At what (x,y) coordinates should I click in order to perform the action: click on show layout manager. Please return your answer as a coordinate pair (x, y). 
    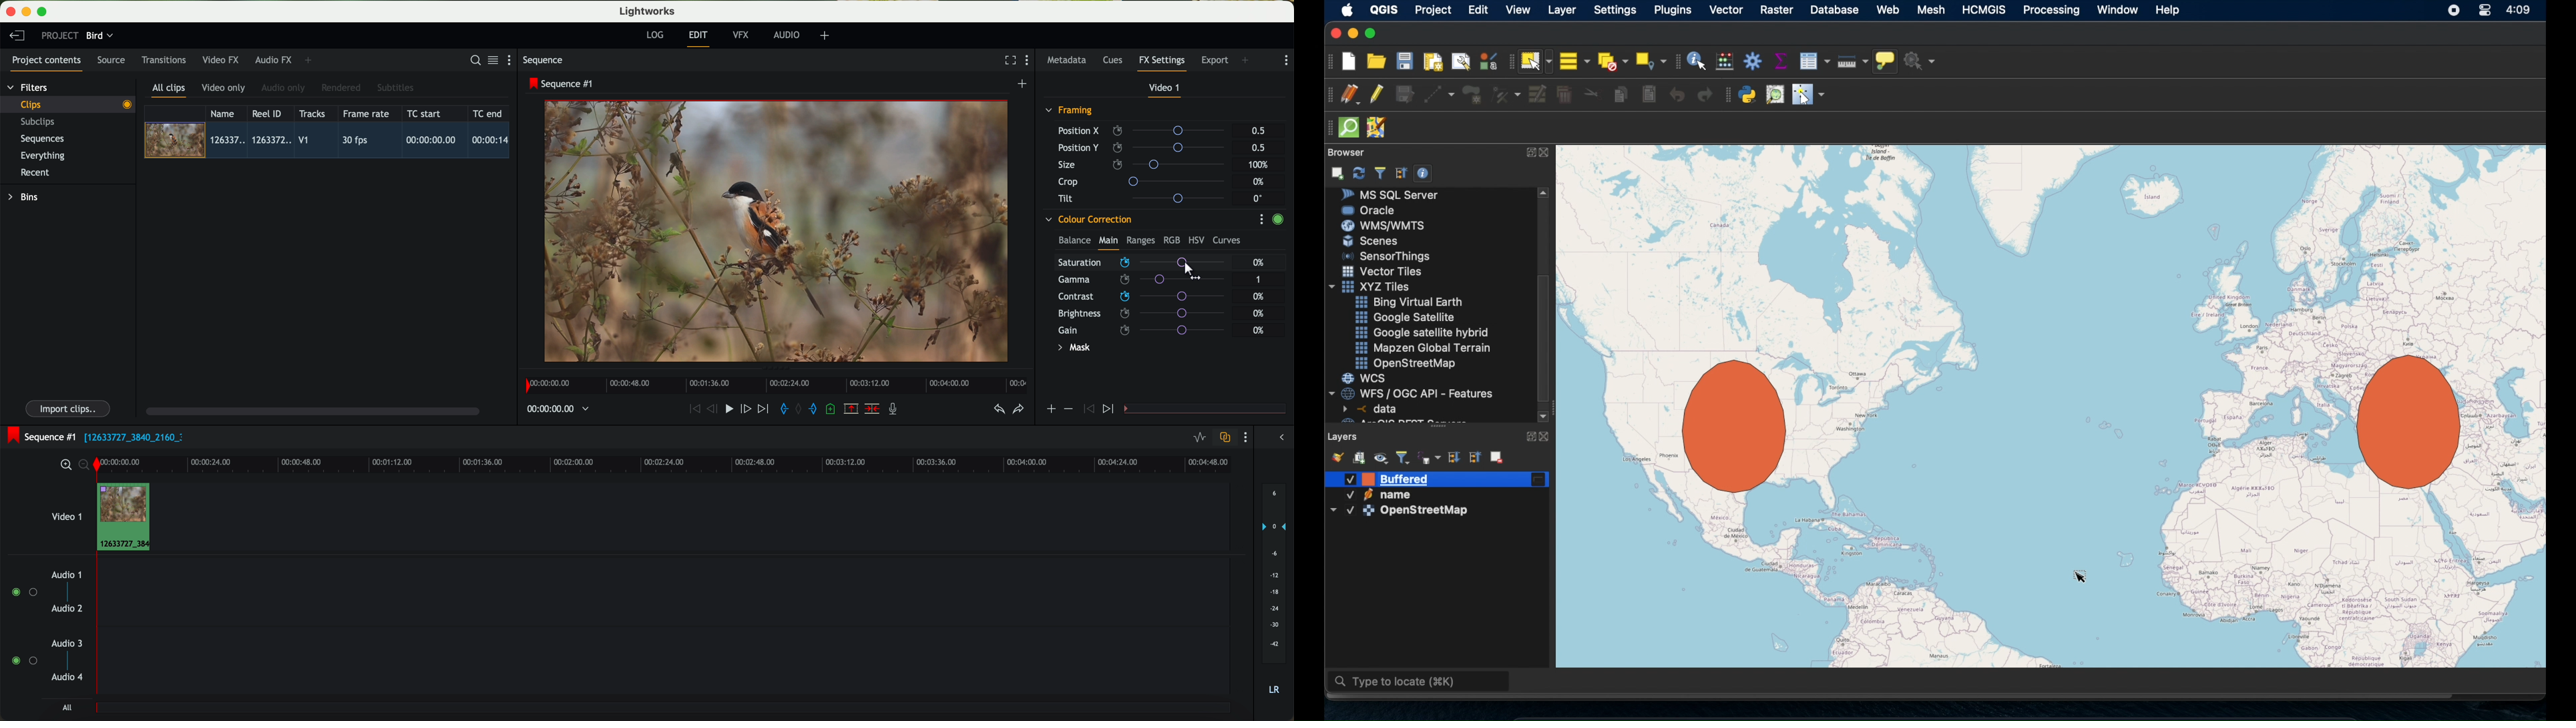
    Looking at the image, I should click on (1463, 62).